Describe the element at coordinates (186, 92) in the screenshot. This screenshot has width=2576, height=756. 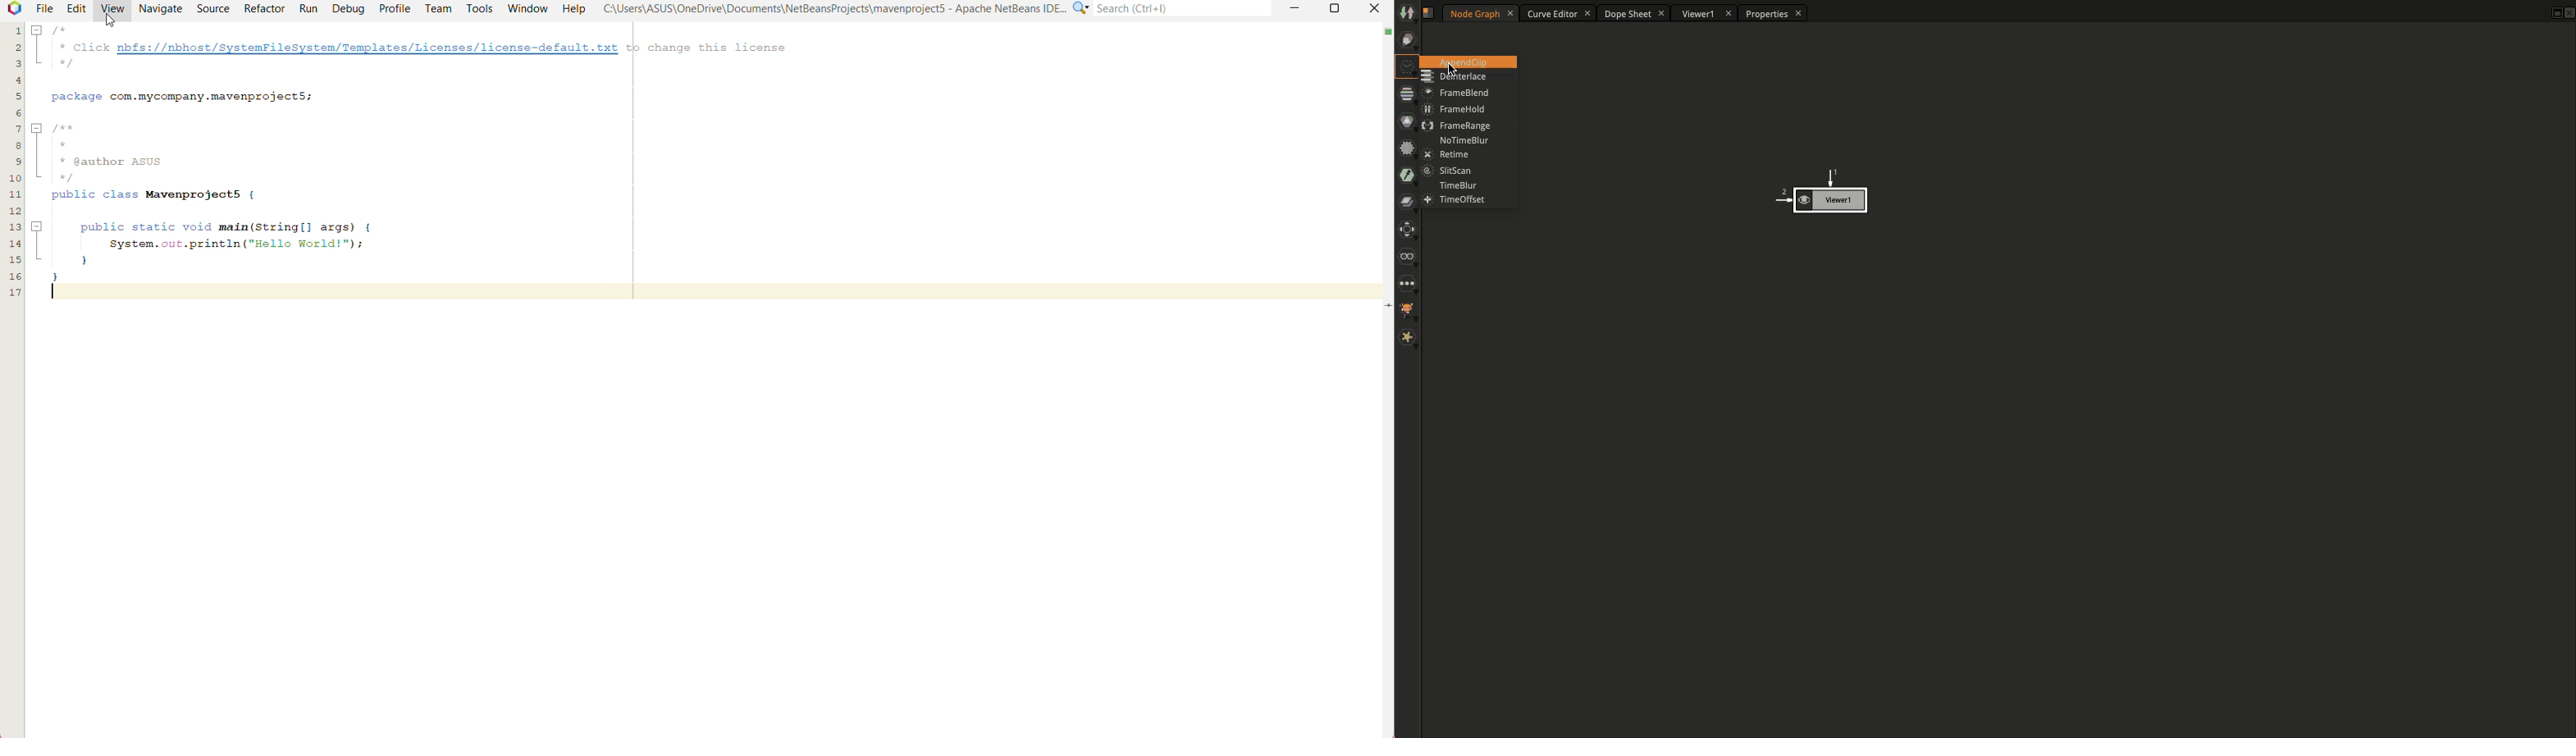
I see `package com.mycompany.mavenprojectS;` at that location.